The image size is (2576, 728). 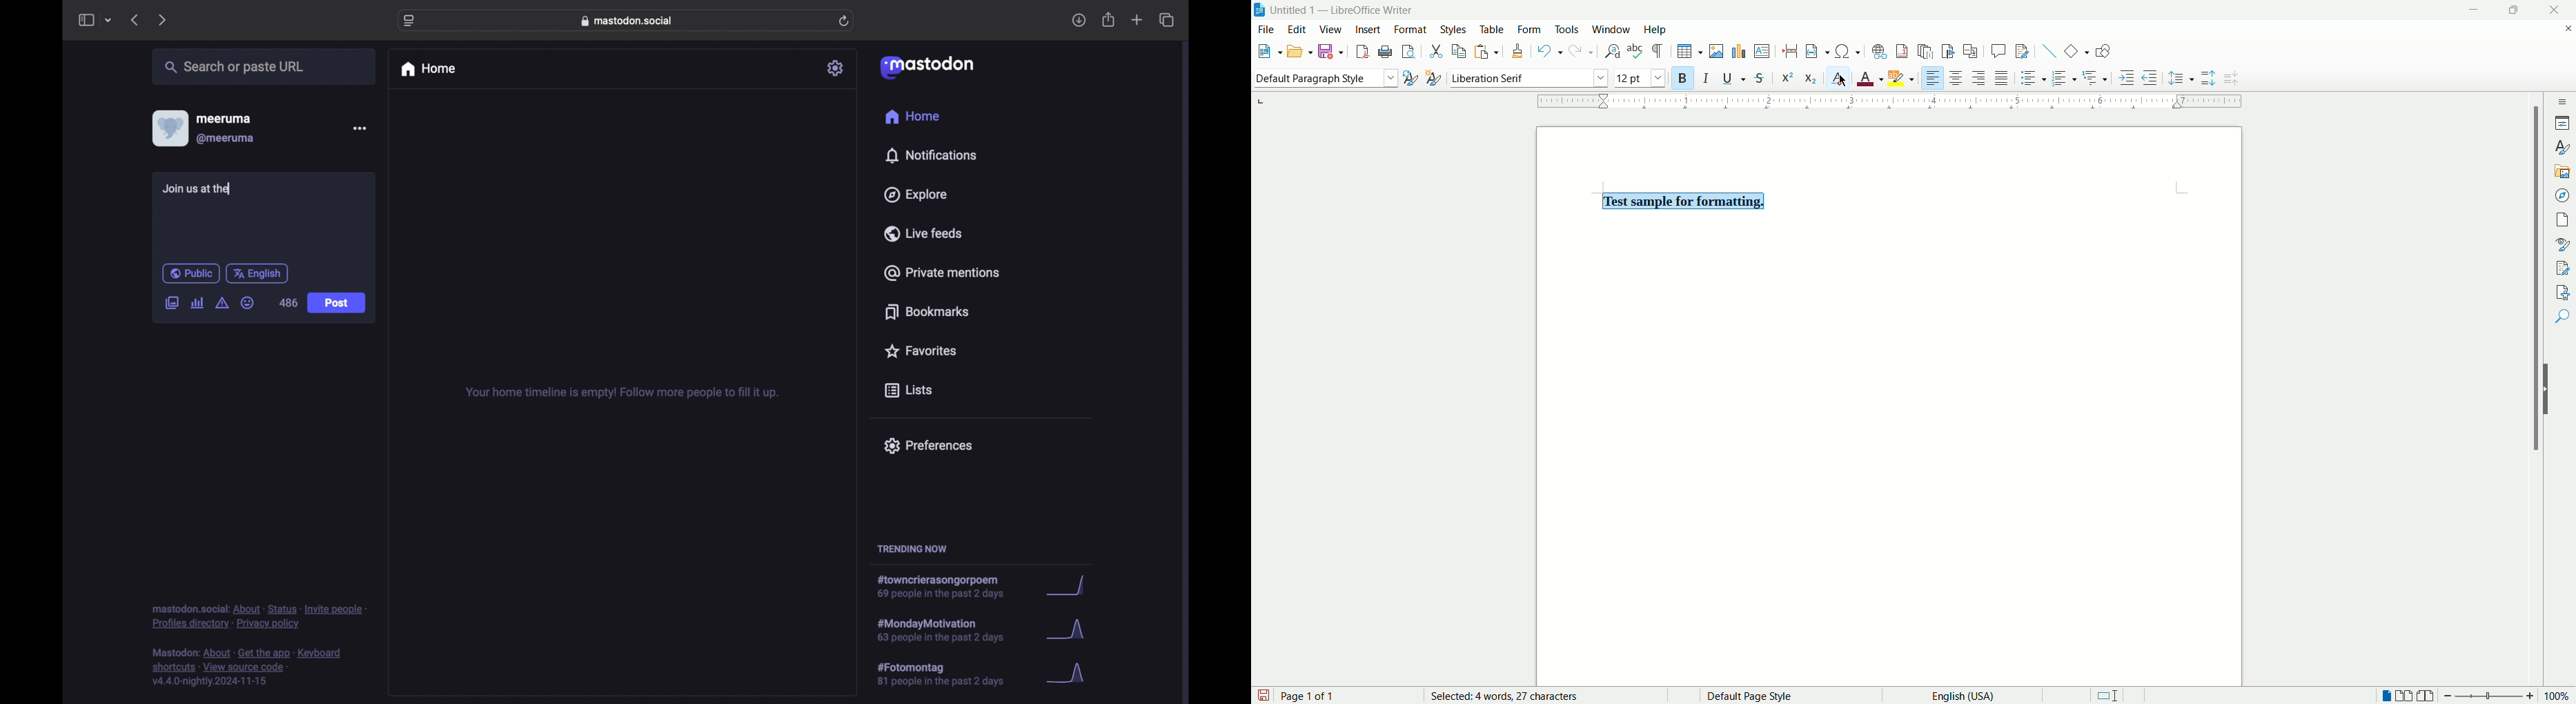 I want to click on new tab, so click(x=1137, y=20).